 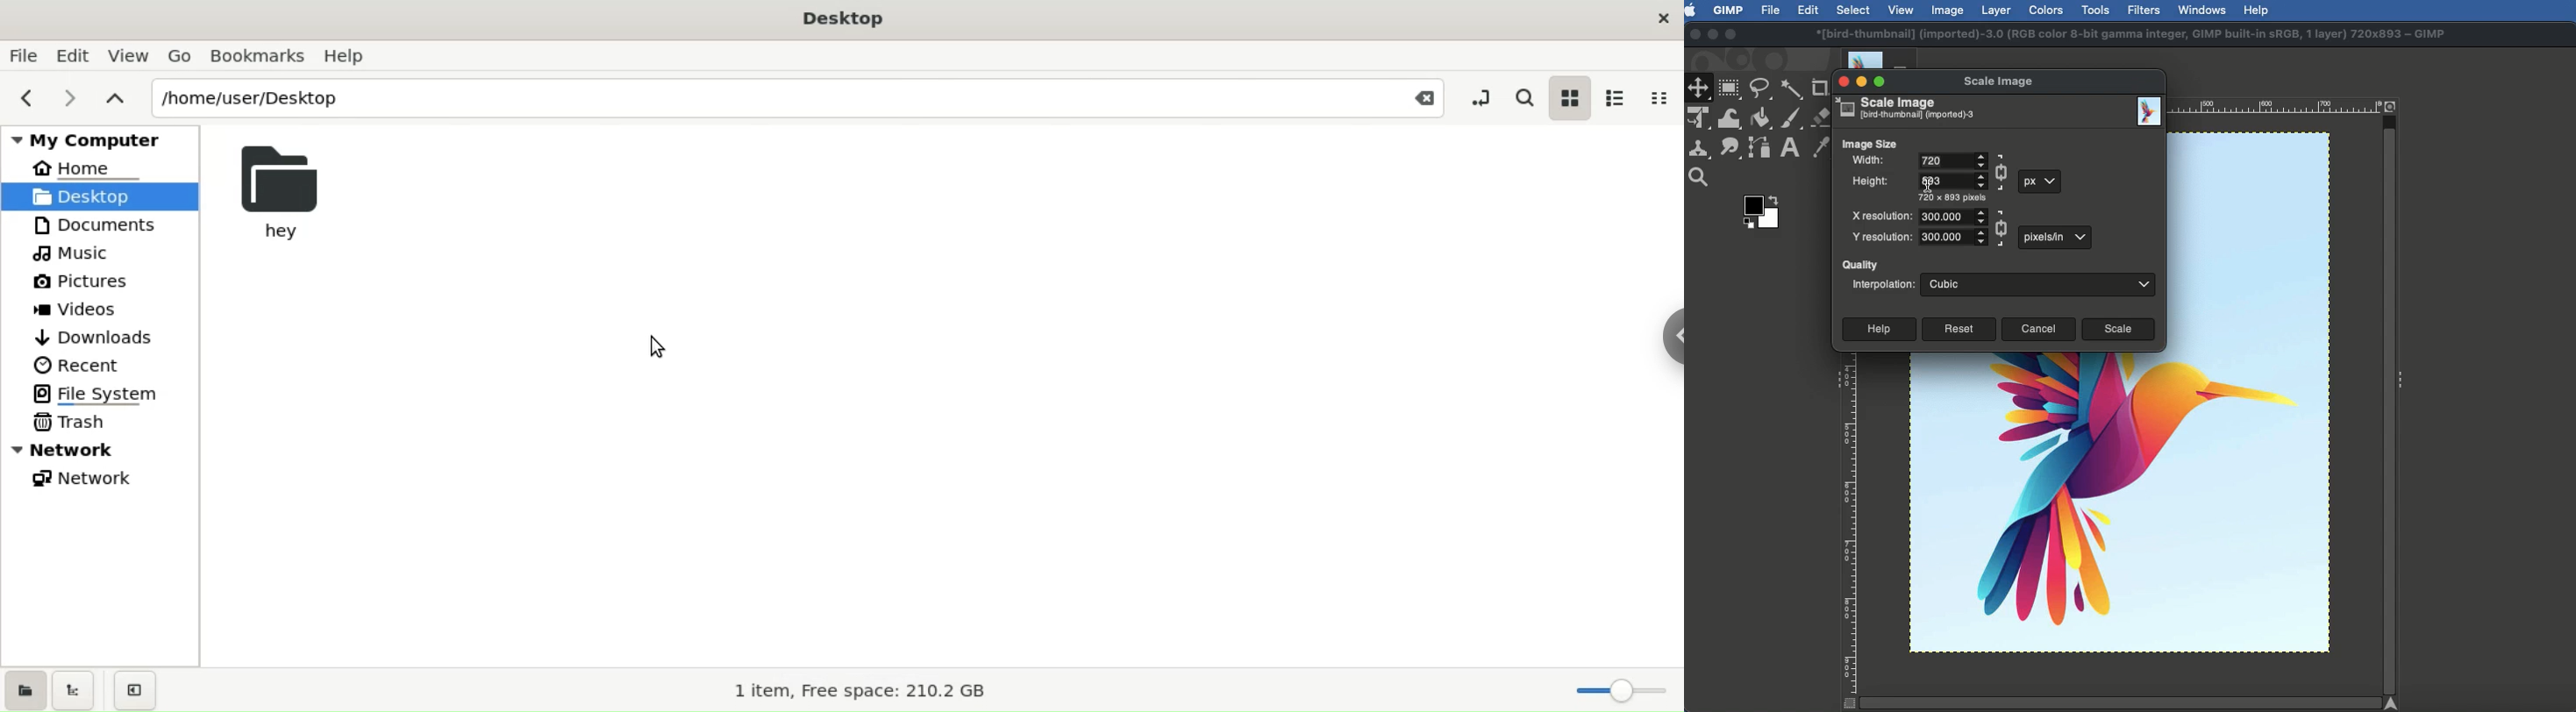 I want to click on Numeral, so click(x=1954, y=217).